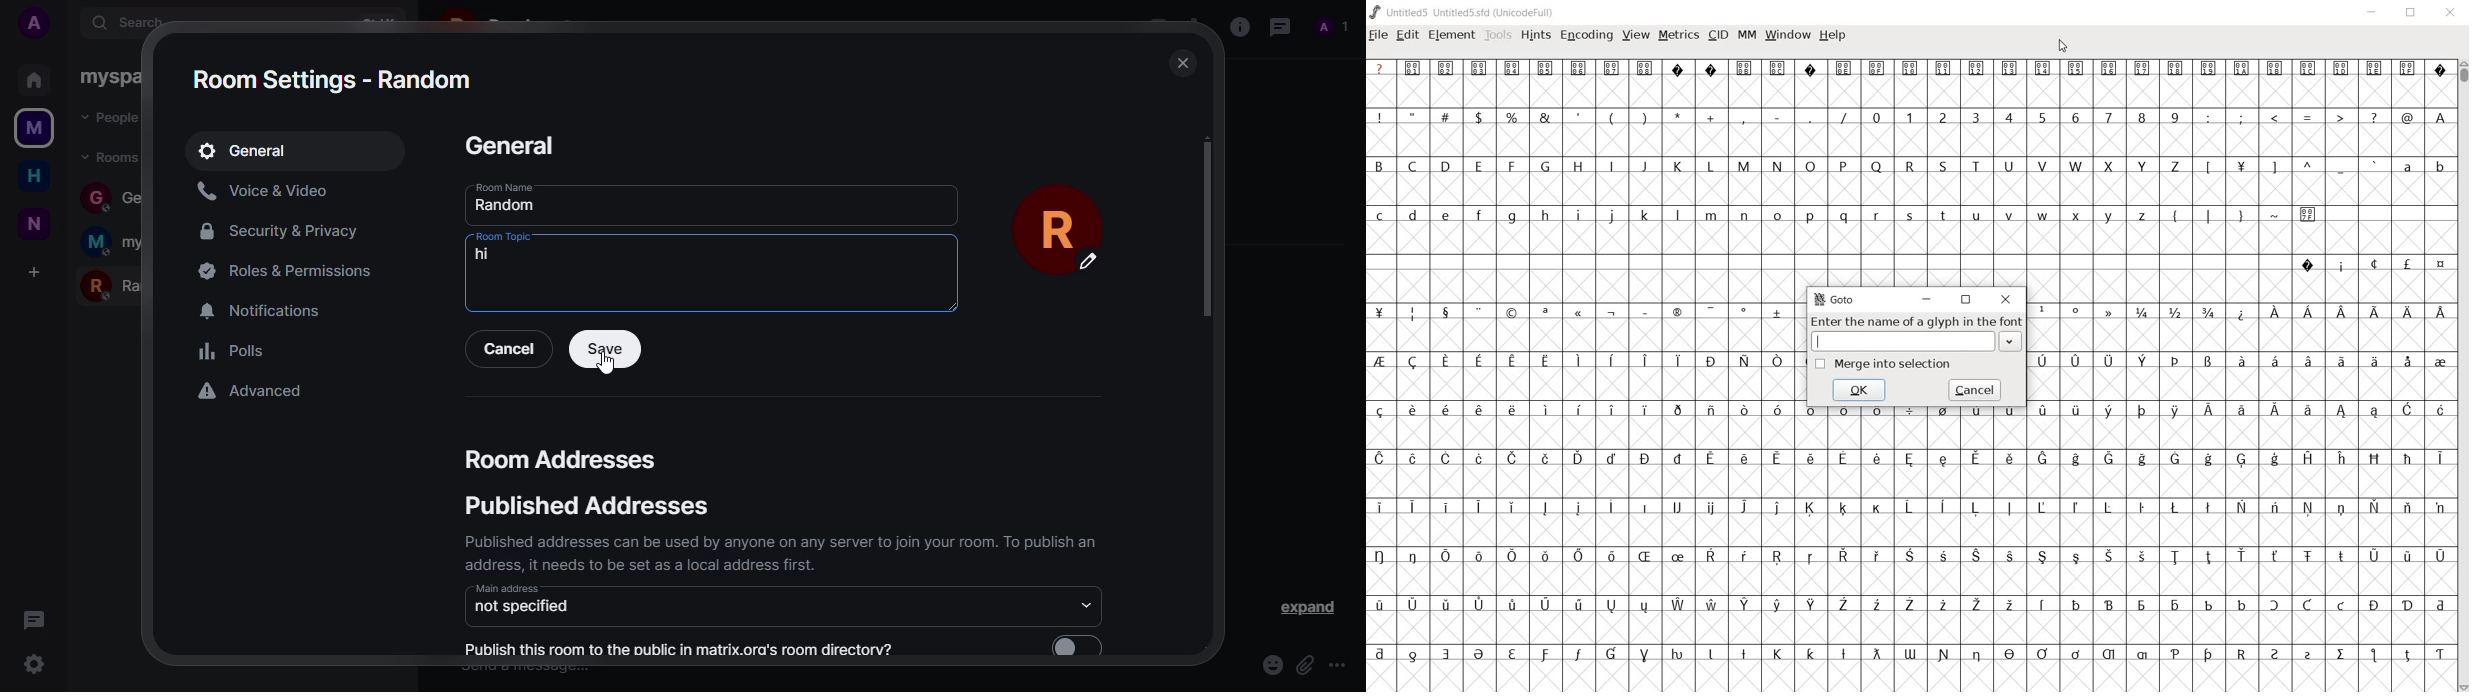 The width and height of the screenshot is (2492, 700). I want to click on Symbol, so click(1547, 359).